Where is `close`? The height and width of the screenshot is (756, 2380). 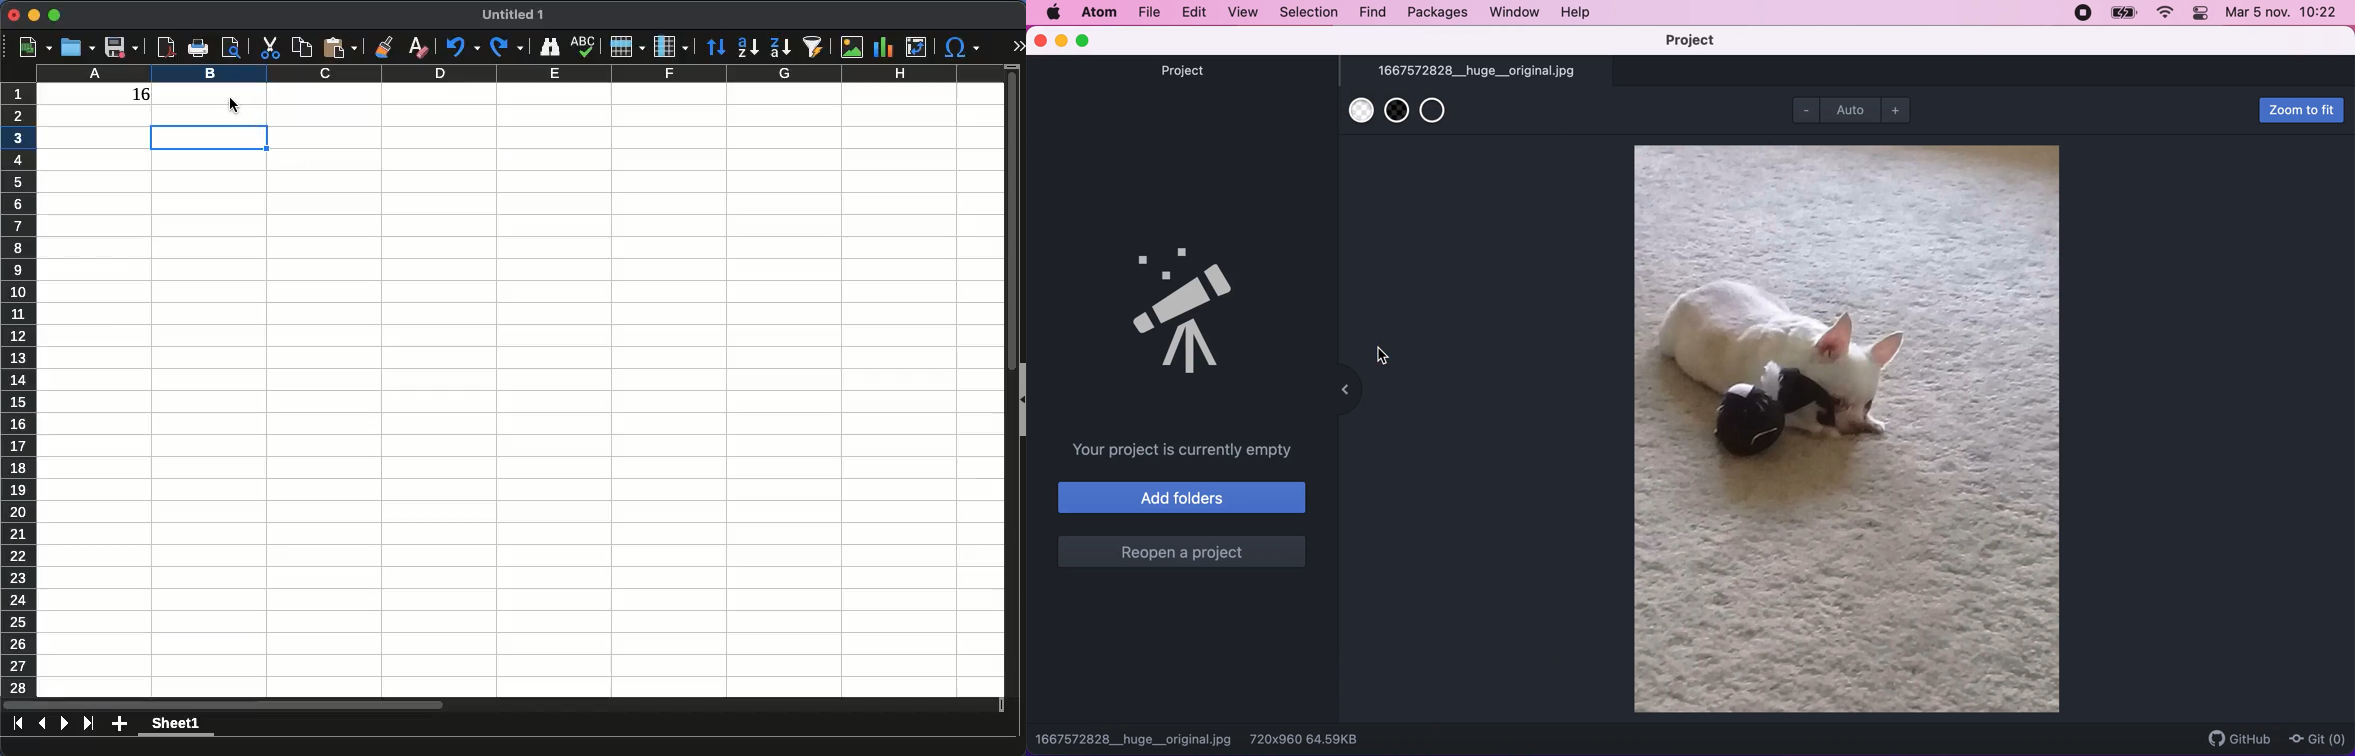
close is located at coordinates (1041, 41).